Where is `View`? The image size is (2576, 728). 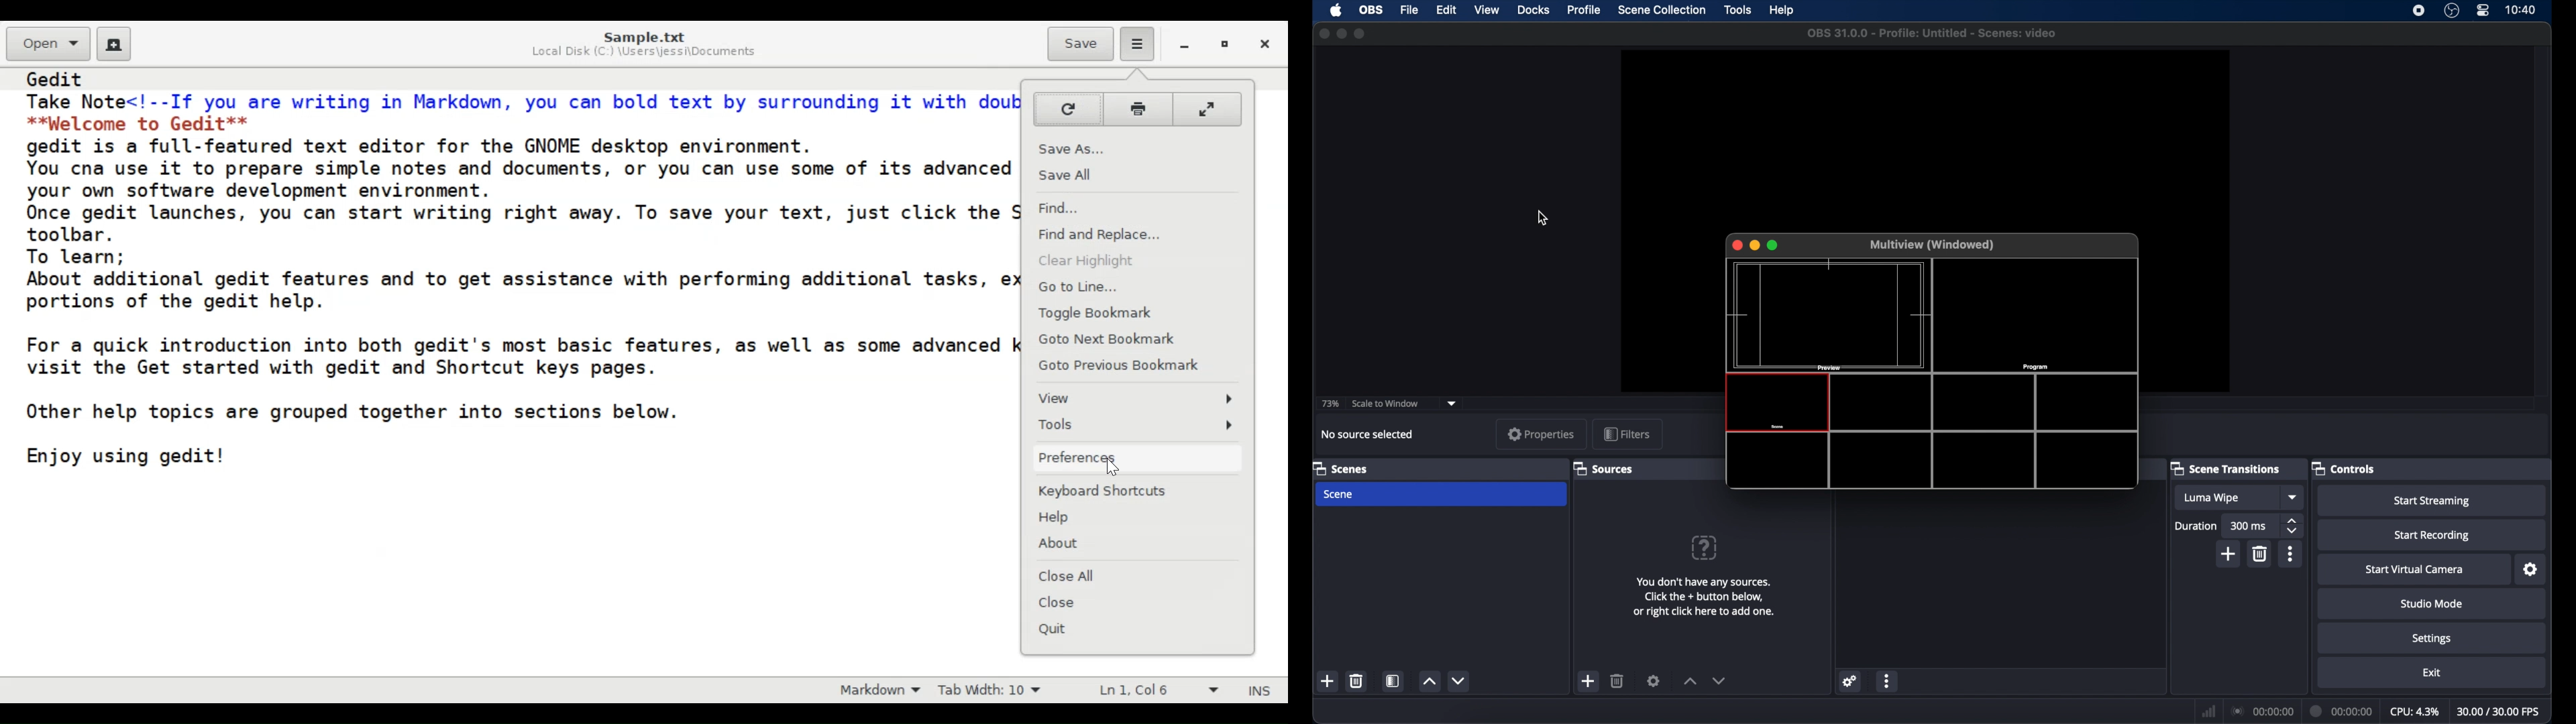
View is located at coordinates (1136, 399).